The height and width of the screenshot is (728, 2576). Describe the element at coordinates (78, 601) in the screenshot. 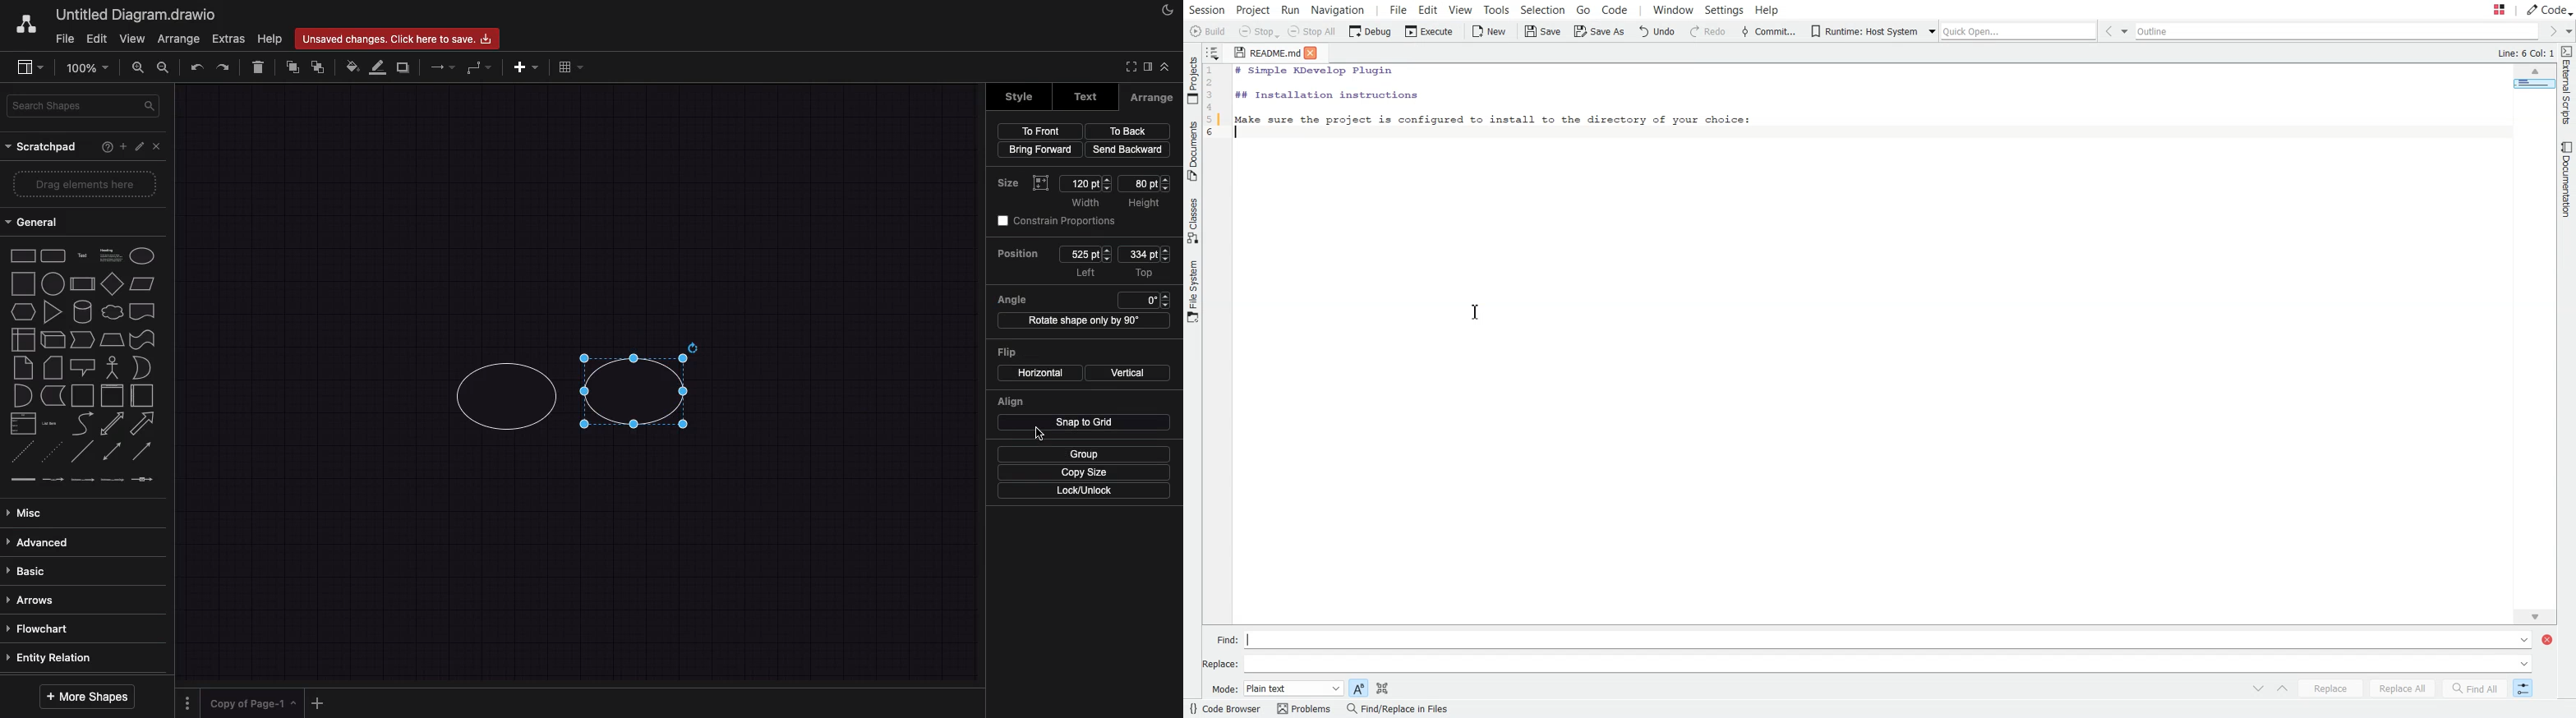

I see `arrows` at that location.